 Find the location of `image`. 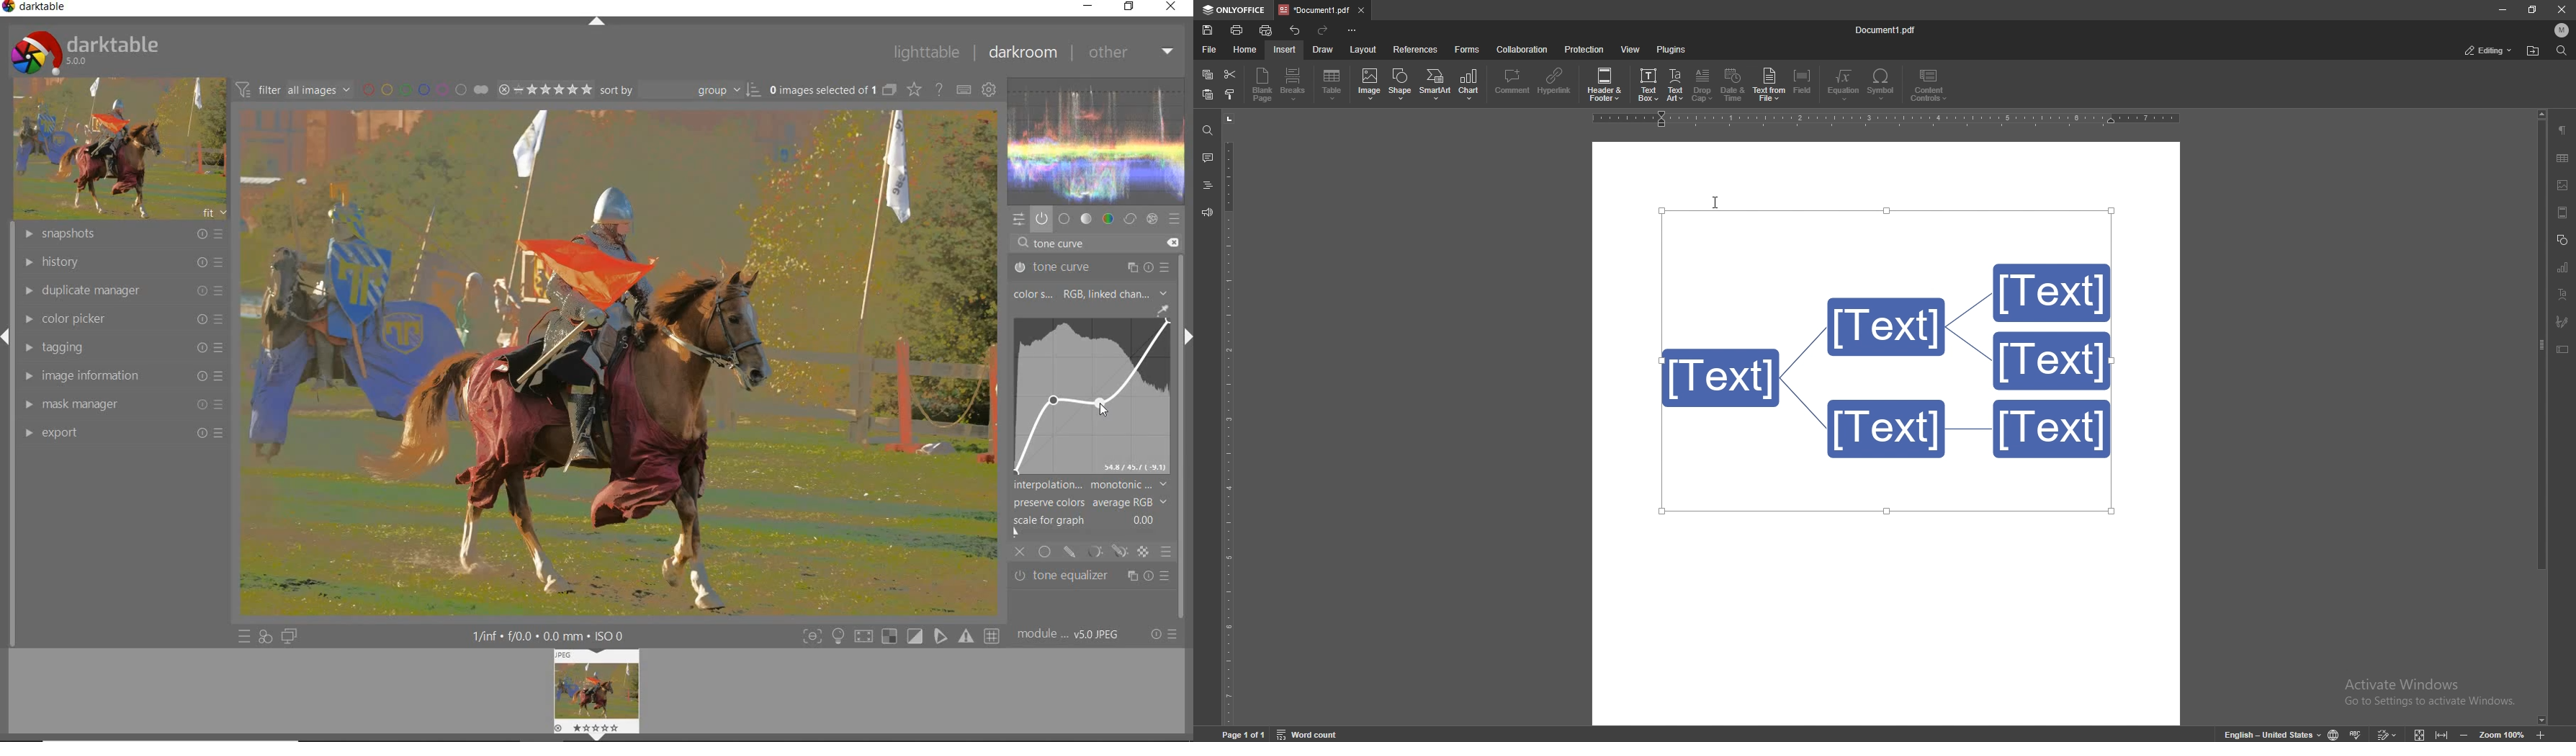

image is located at coordinates (117, 149).